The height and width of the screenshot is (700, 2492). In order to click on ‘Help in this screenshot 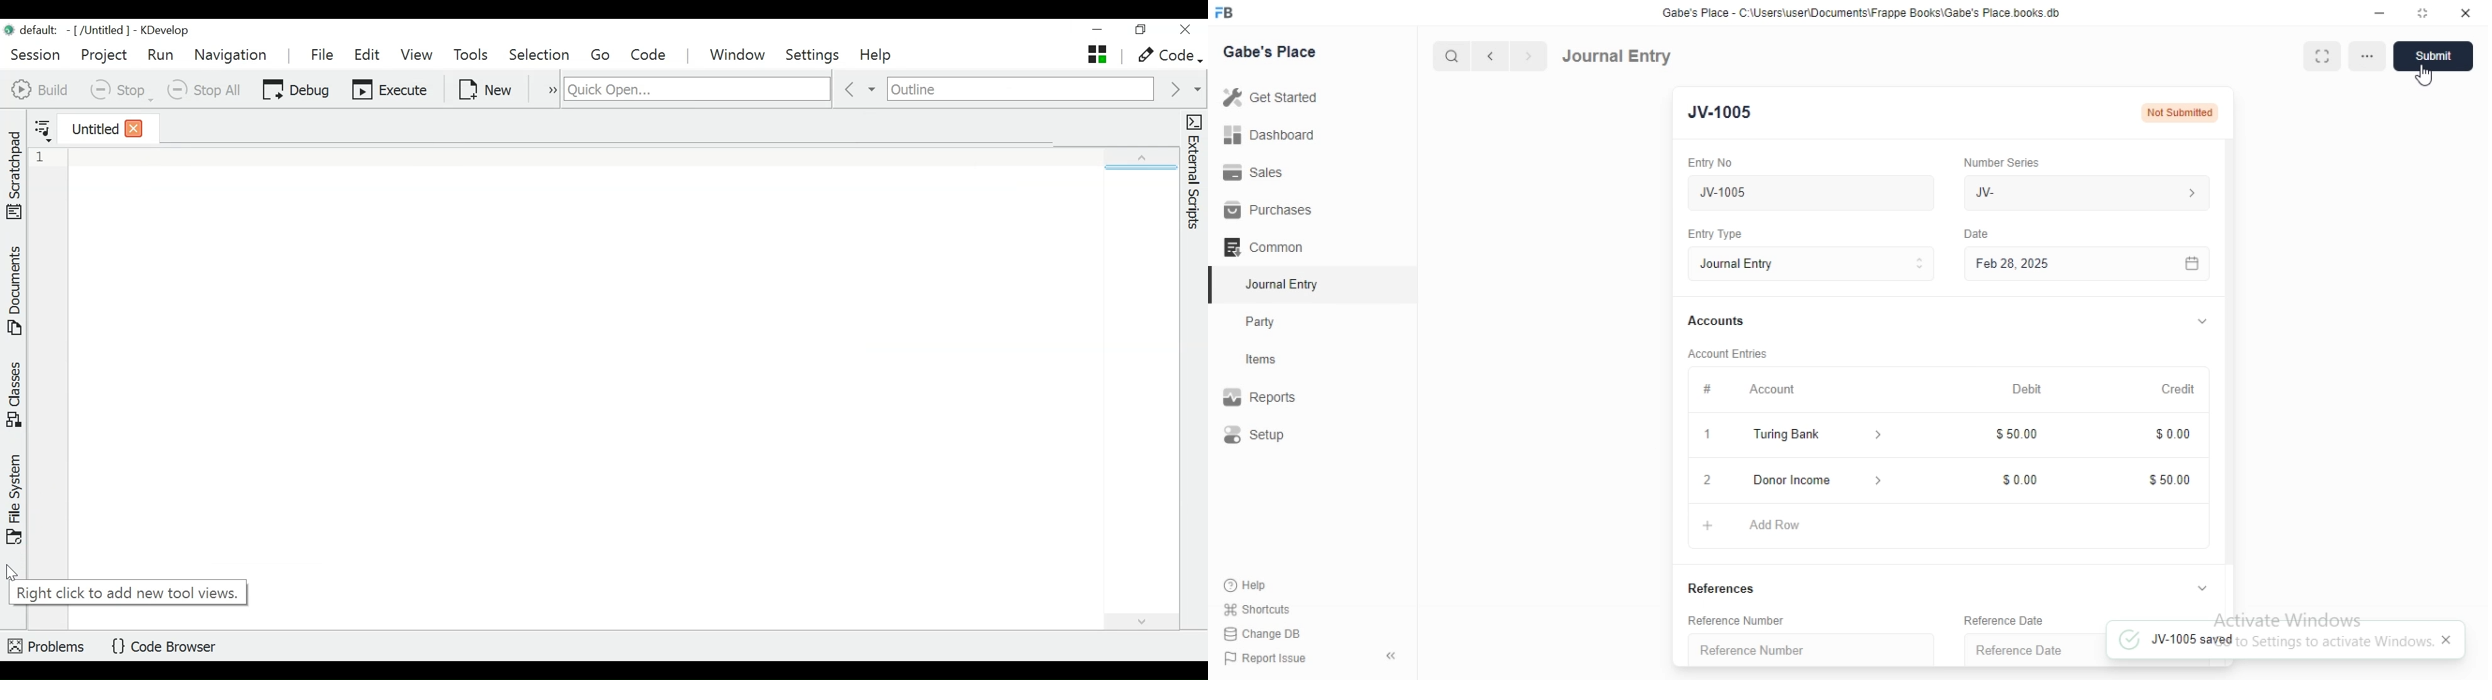, I will do `click(1269, 585)`.